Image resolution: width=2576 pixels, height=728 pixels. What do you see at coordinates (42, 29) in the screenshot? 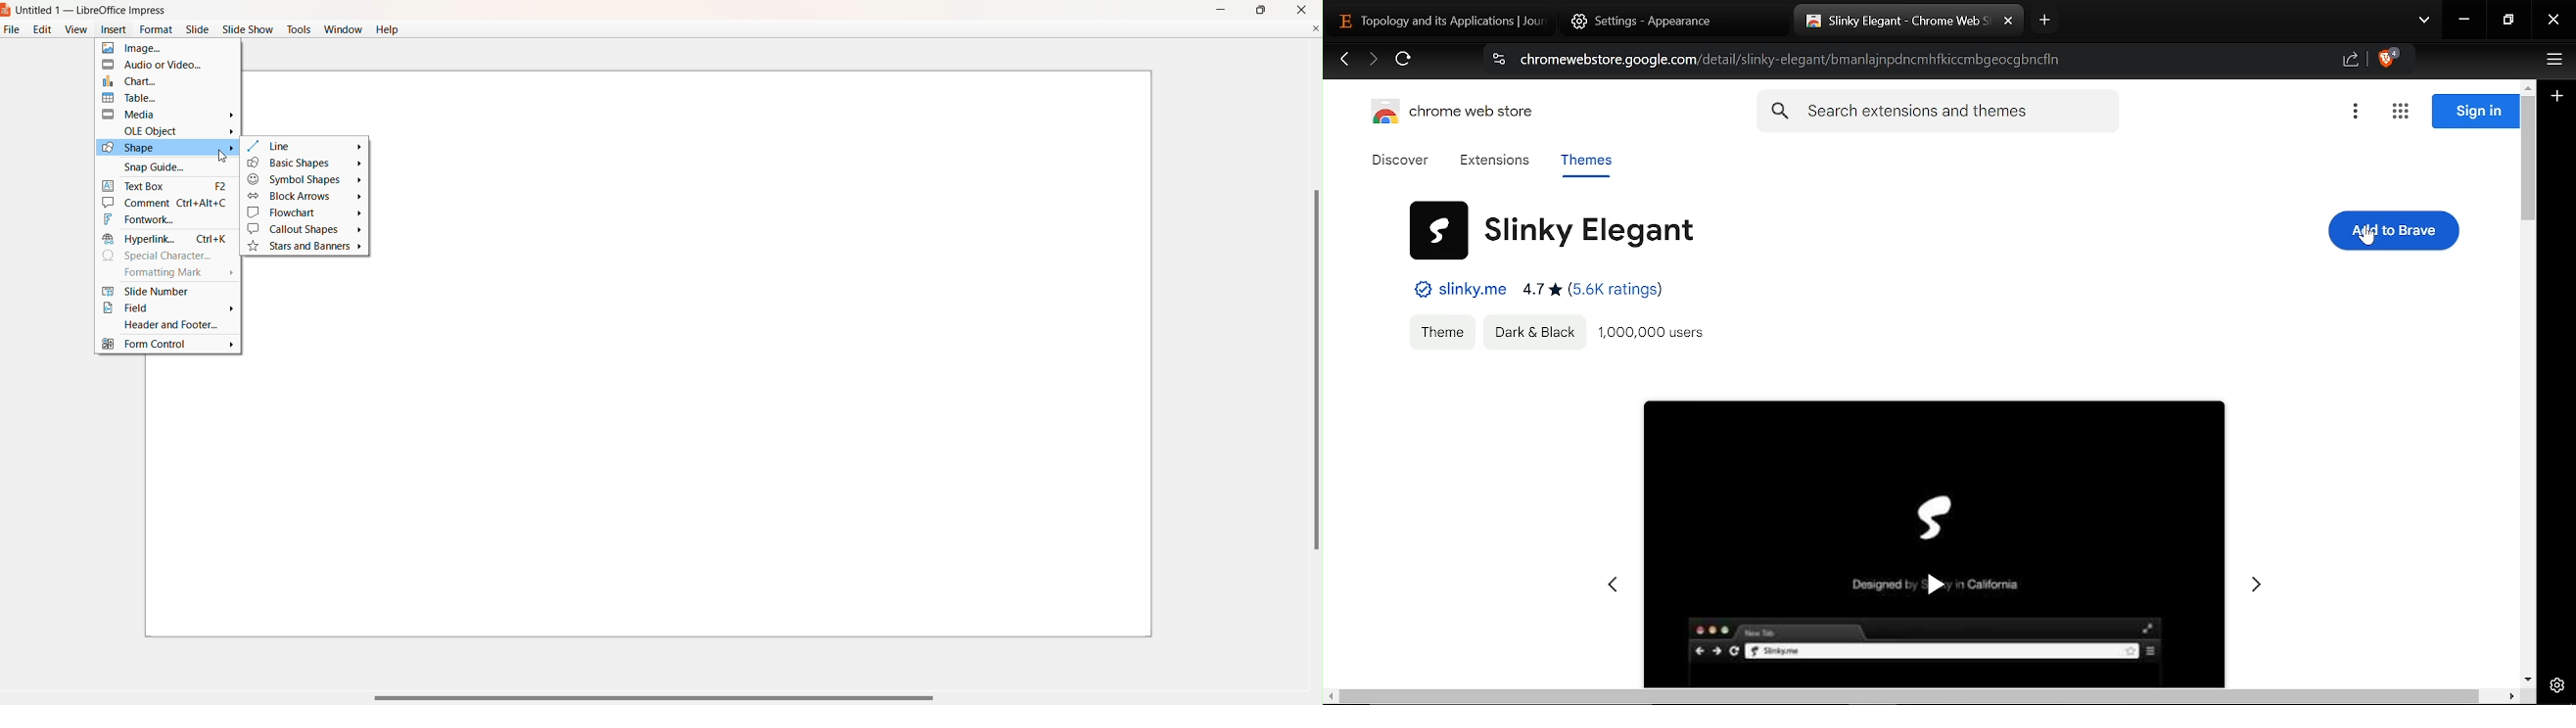
I see `Edit` at bounding box center [42, 29].